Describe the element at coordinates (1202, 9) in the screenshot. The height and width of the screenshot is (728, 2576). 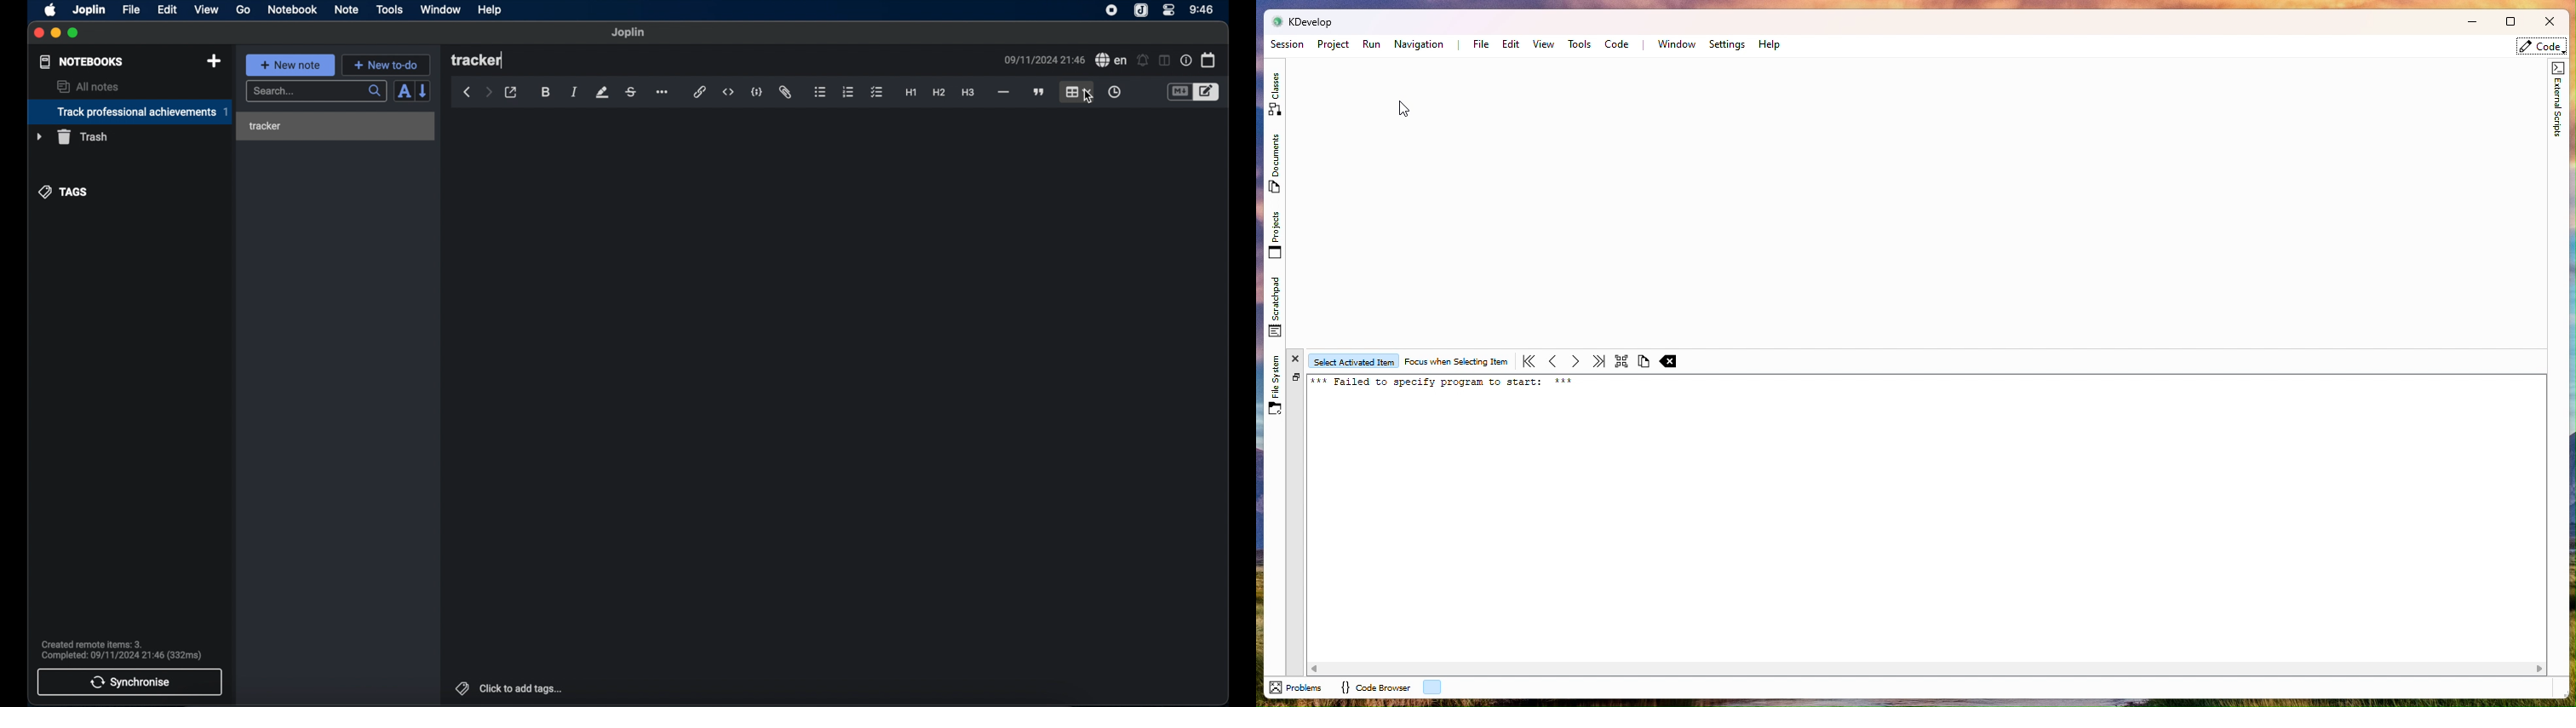
I see `time` at that location.